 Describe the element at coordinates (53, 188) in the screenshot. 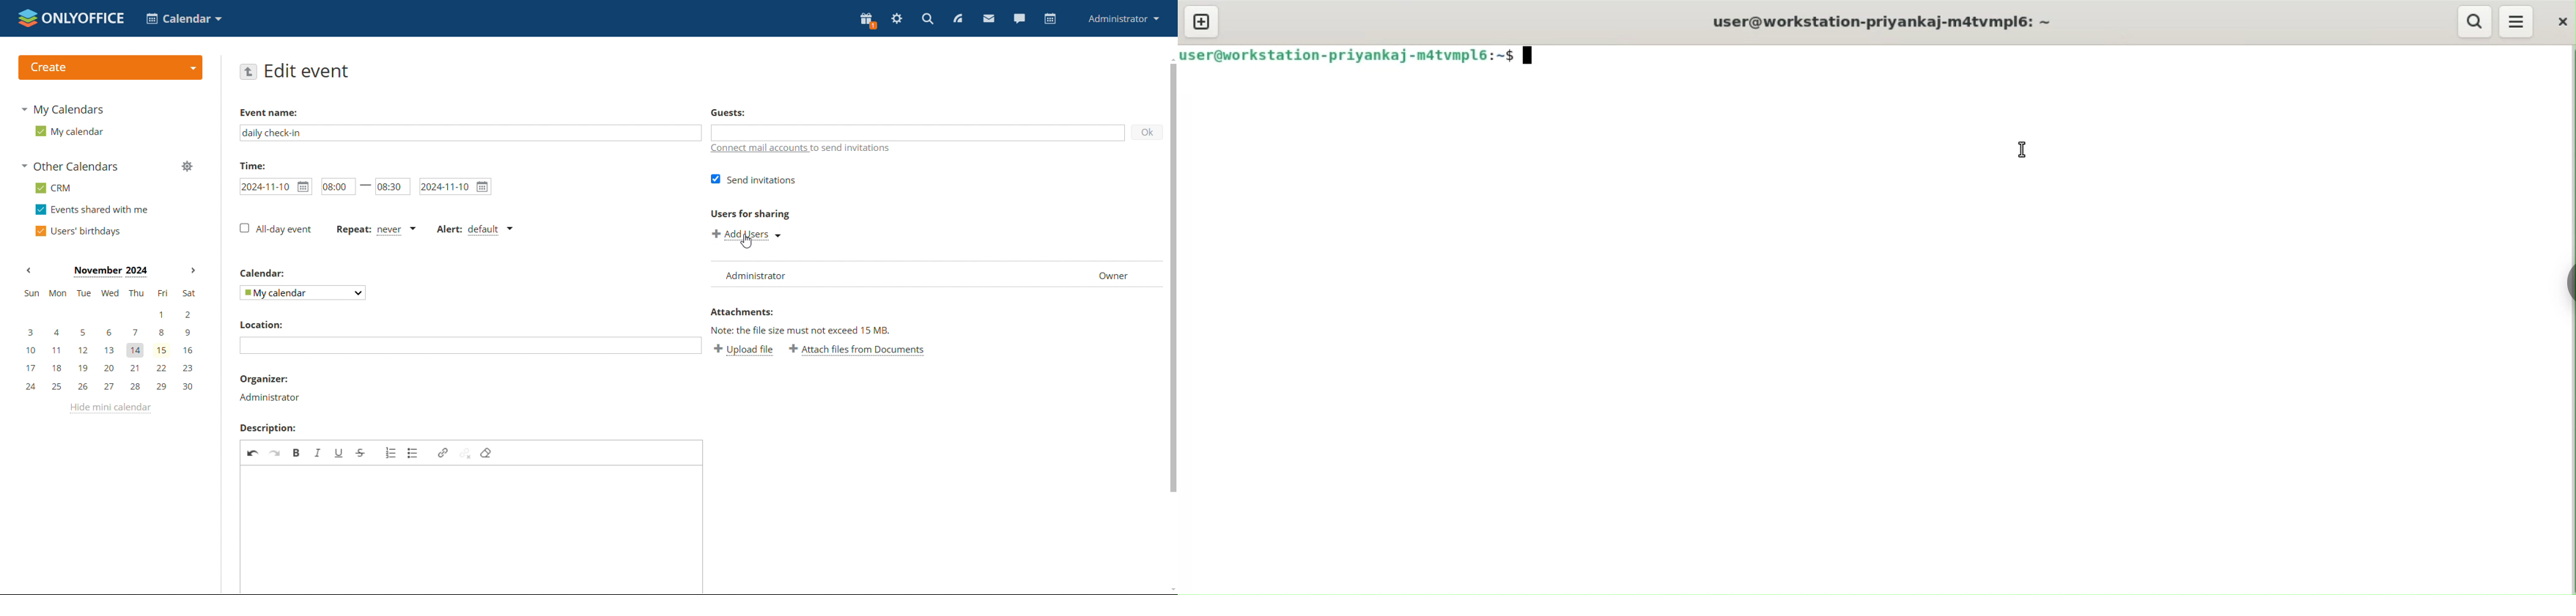

I see `crm` at that location.